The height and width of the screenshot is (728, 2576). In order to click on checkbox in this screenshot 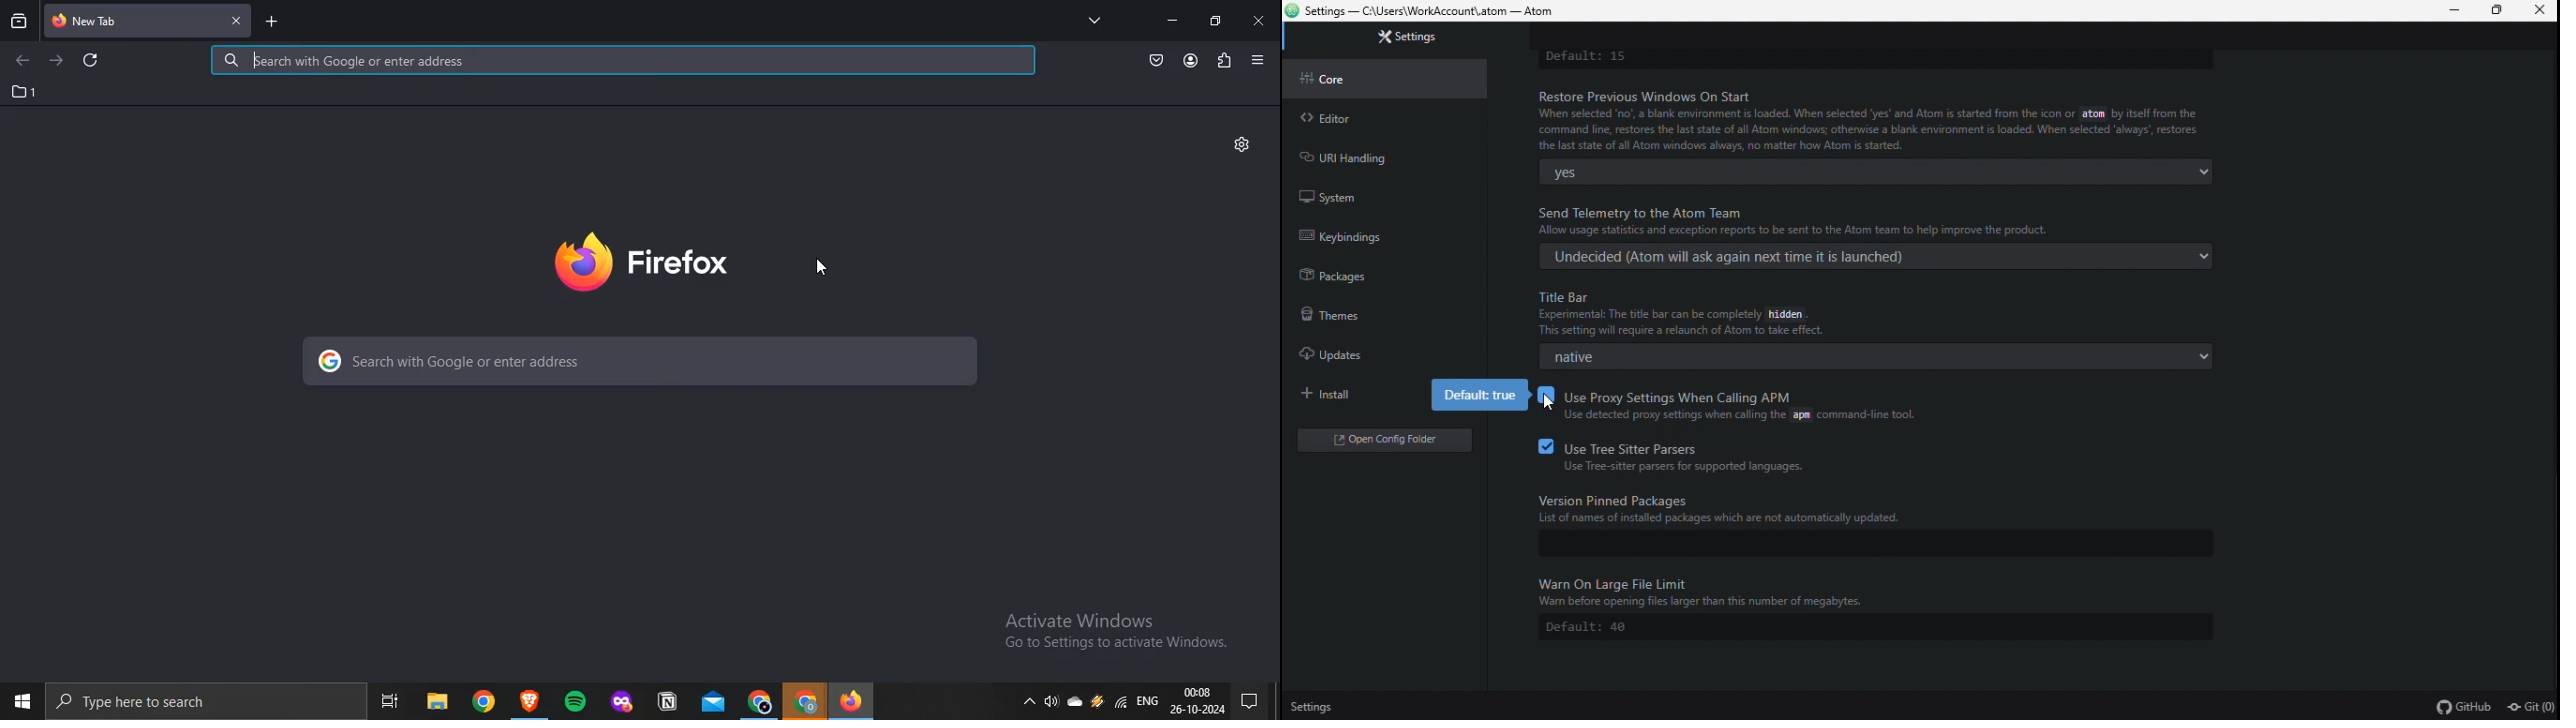, I will do `click(1542, 395)`.